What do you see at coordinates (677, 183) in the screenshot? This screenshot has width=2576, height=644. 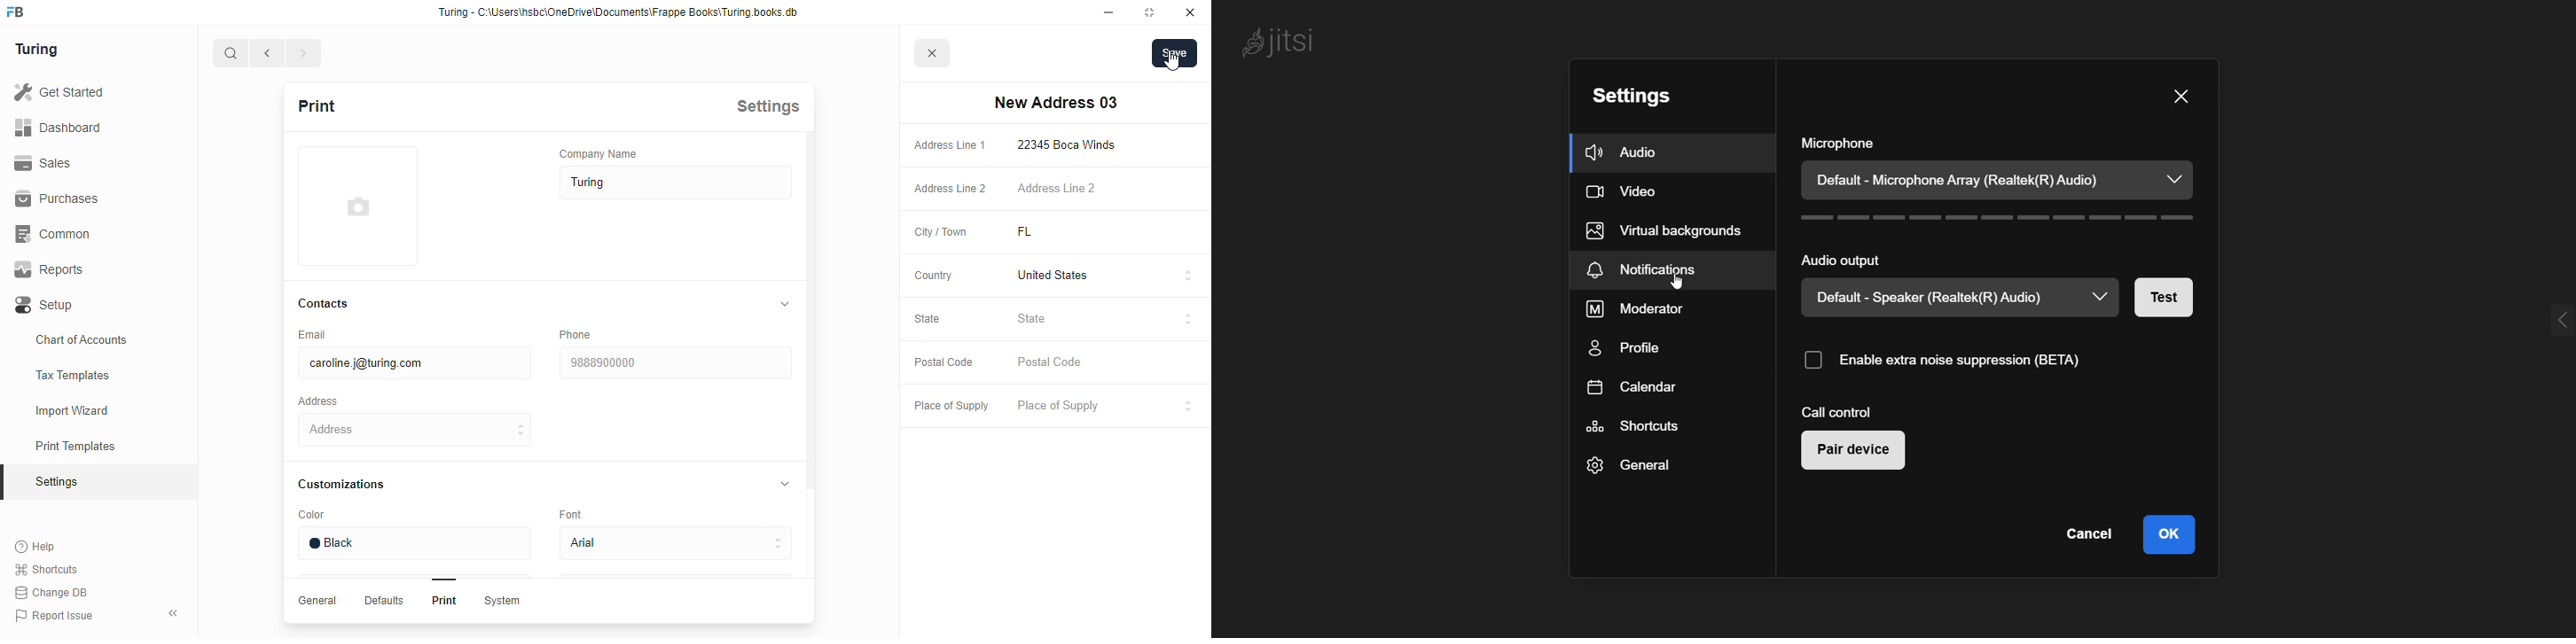 I see `turing` at bounding box center [677, 183].